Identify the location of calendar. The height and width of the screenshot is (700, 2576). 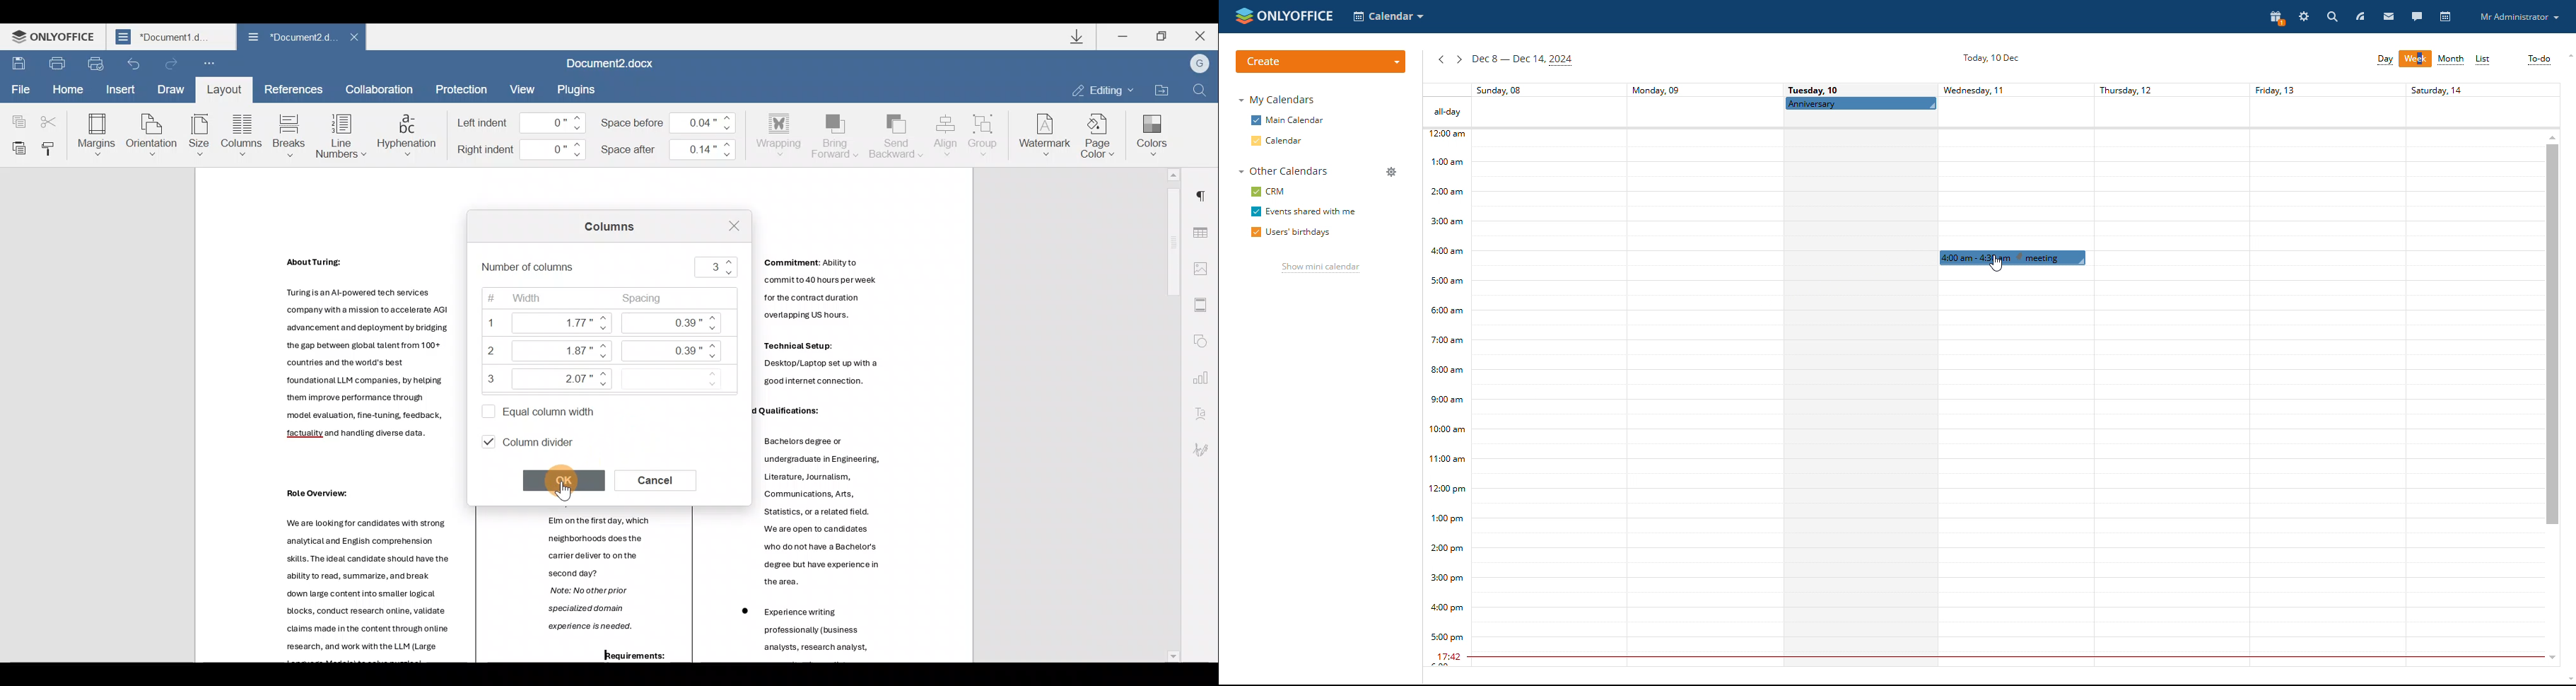
(2447, 18).